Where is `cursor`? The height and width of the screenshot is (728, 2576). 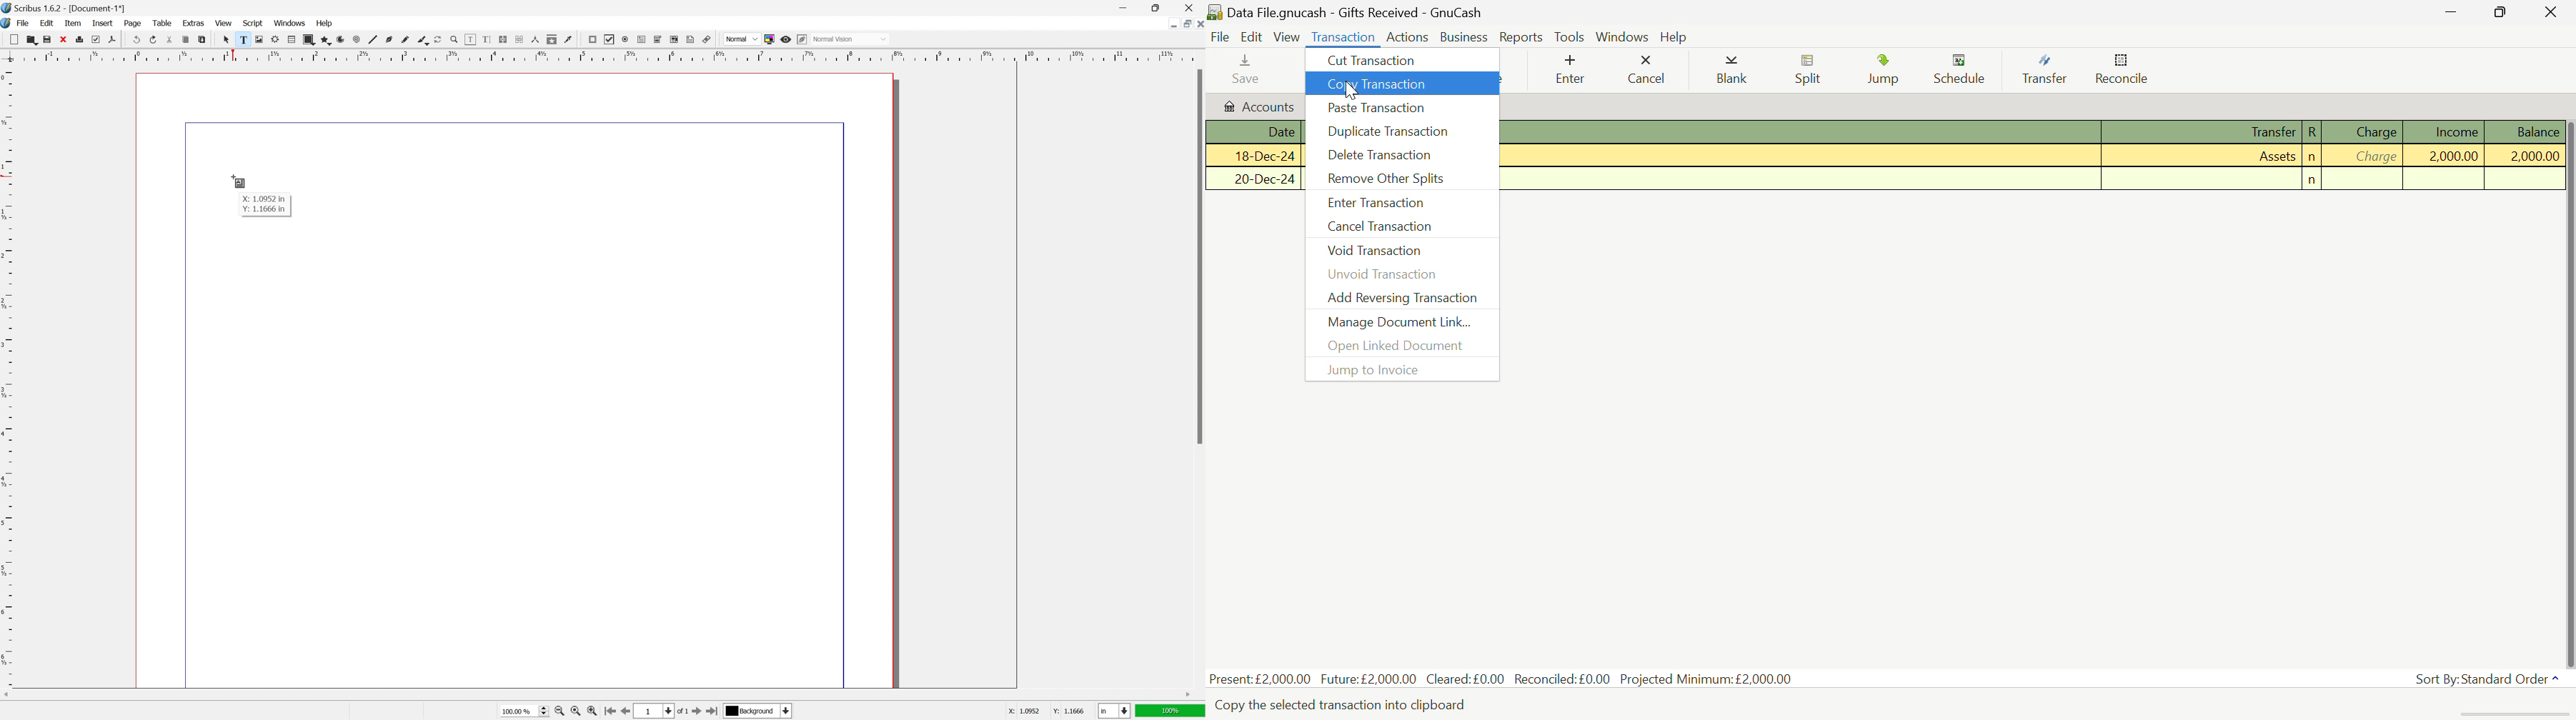 cursor is located at coordinates (238, 182).